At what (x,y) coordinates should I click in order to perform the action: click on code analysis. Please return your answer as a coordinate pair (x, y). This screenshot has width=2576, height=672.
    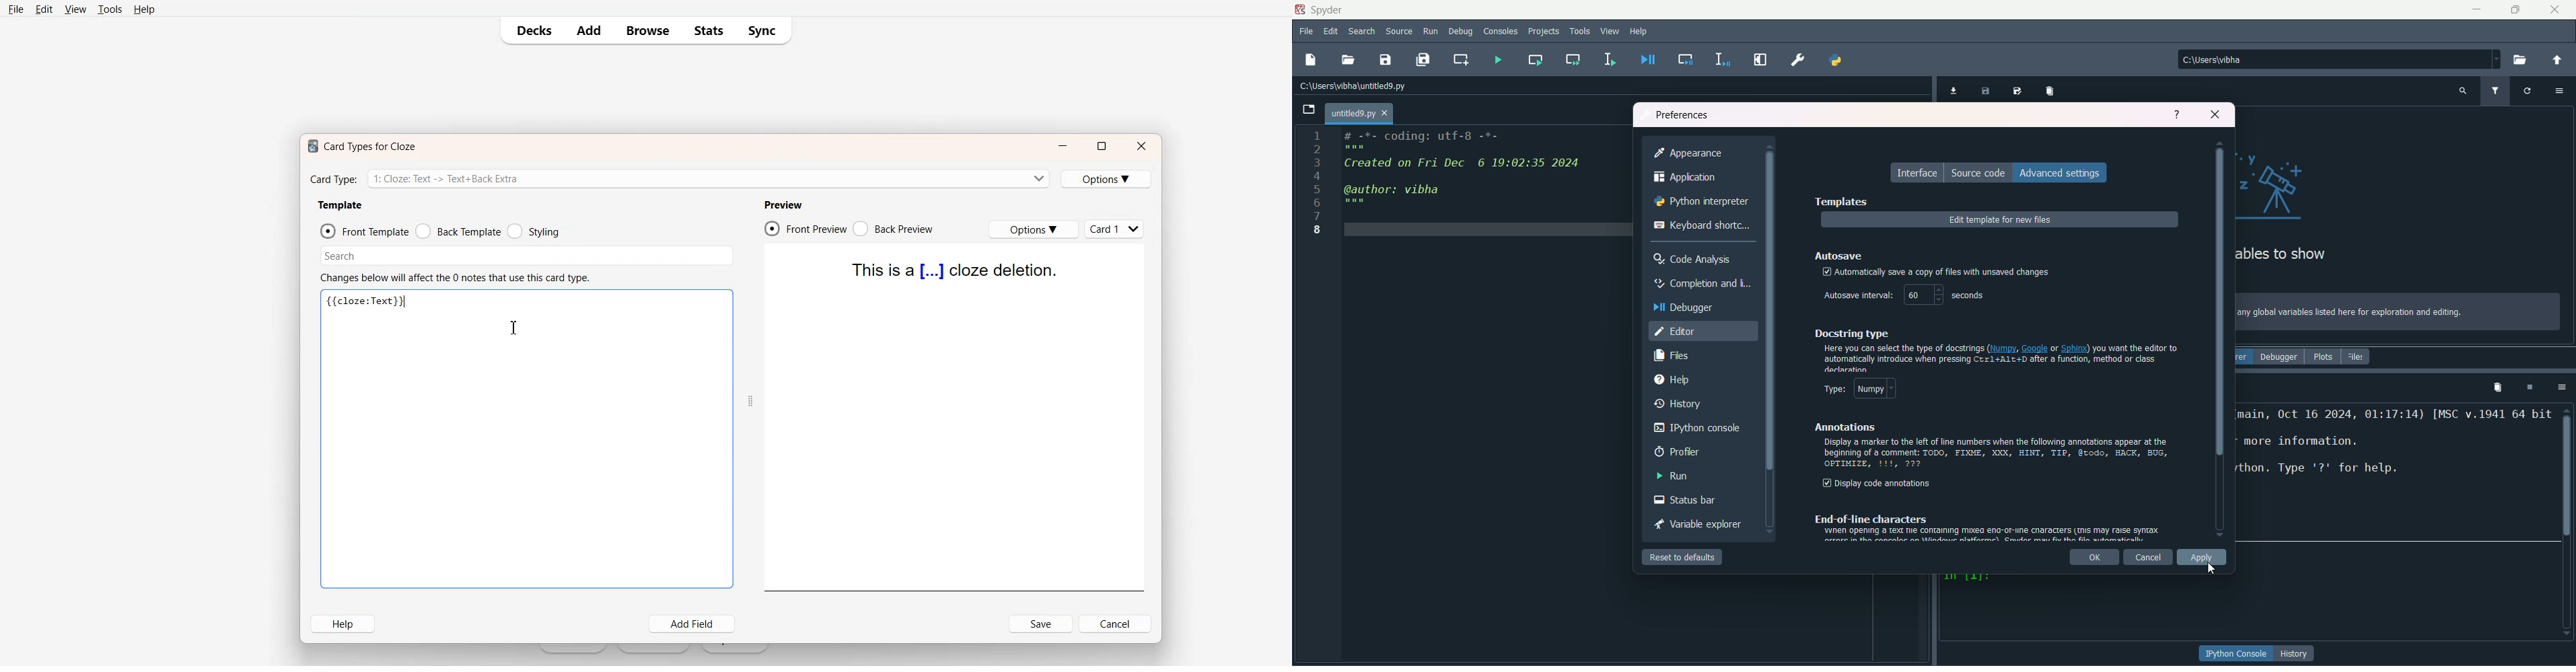
    Looking at the image, I should click on (1695, 259).